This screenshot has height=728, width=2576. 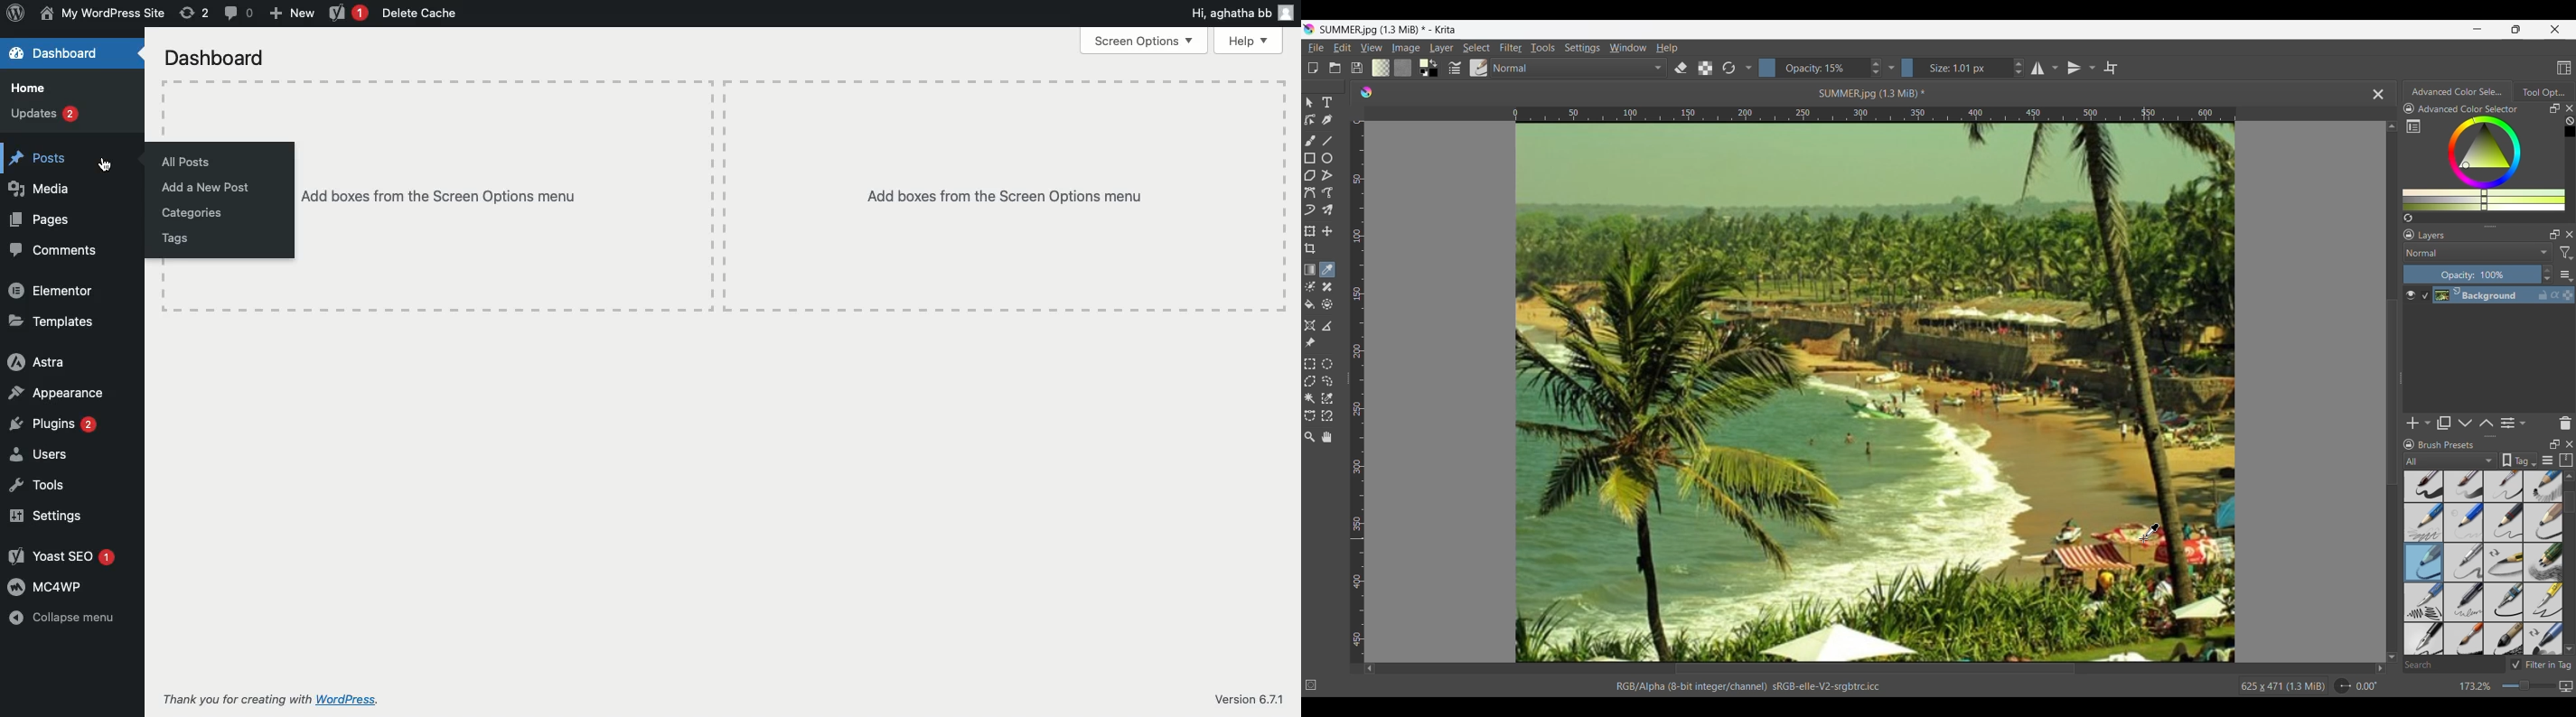 What do you see at coordinates (2565, 68) in the screenshot?
I see `Choose workspace` at bounding box center [2565, 68].